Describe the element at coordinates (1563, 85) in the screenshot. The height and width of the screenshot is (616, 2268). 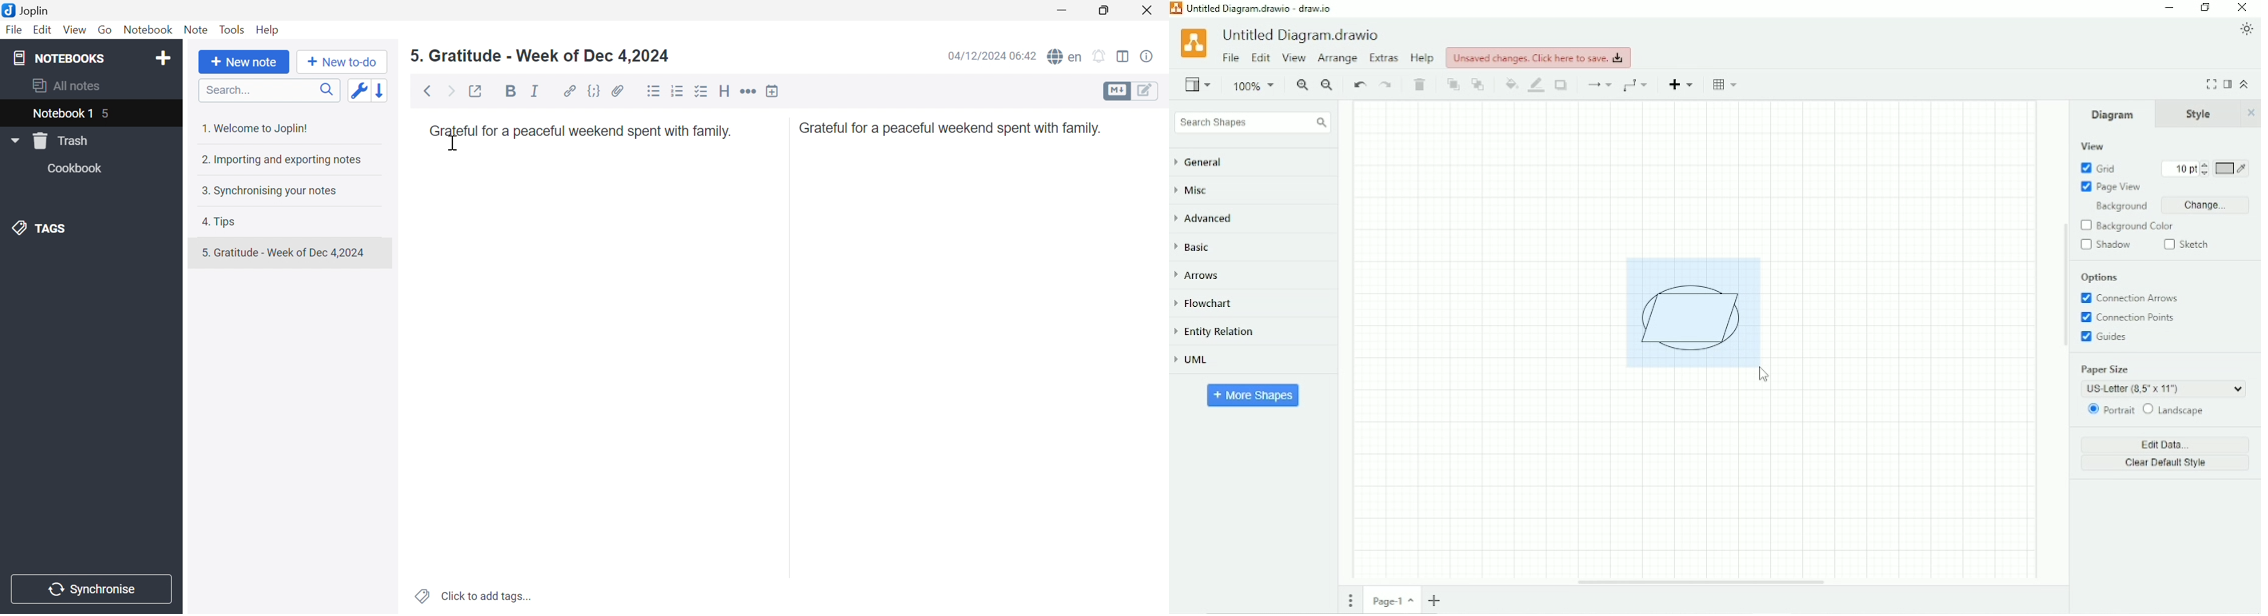
I see `Shadow` at that location.